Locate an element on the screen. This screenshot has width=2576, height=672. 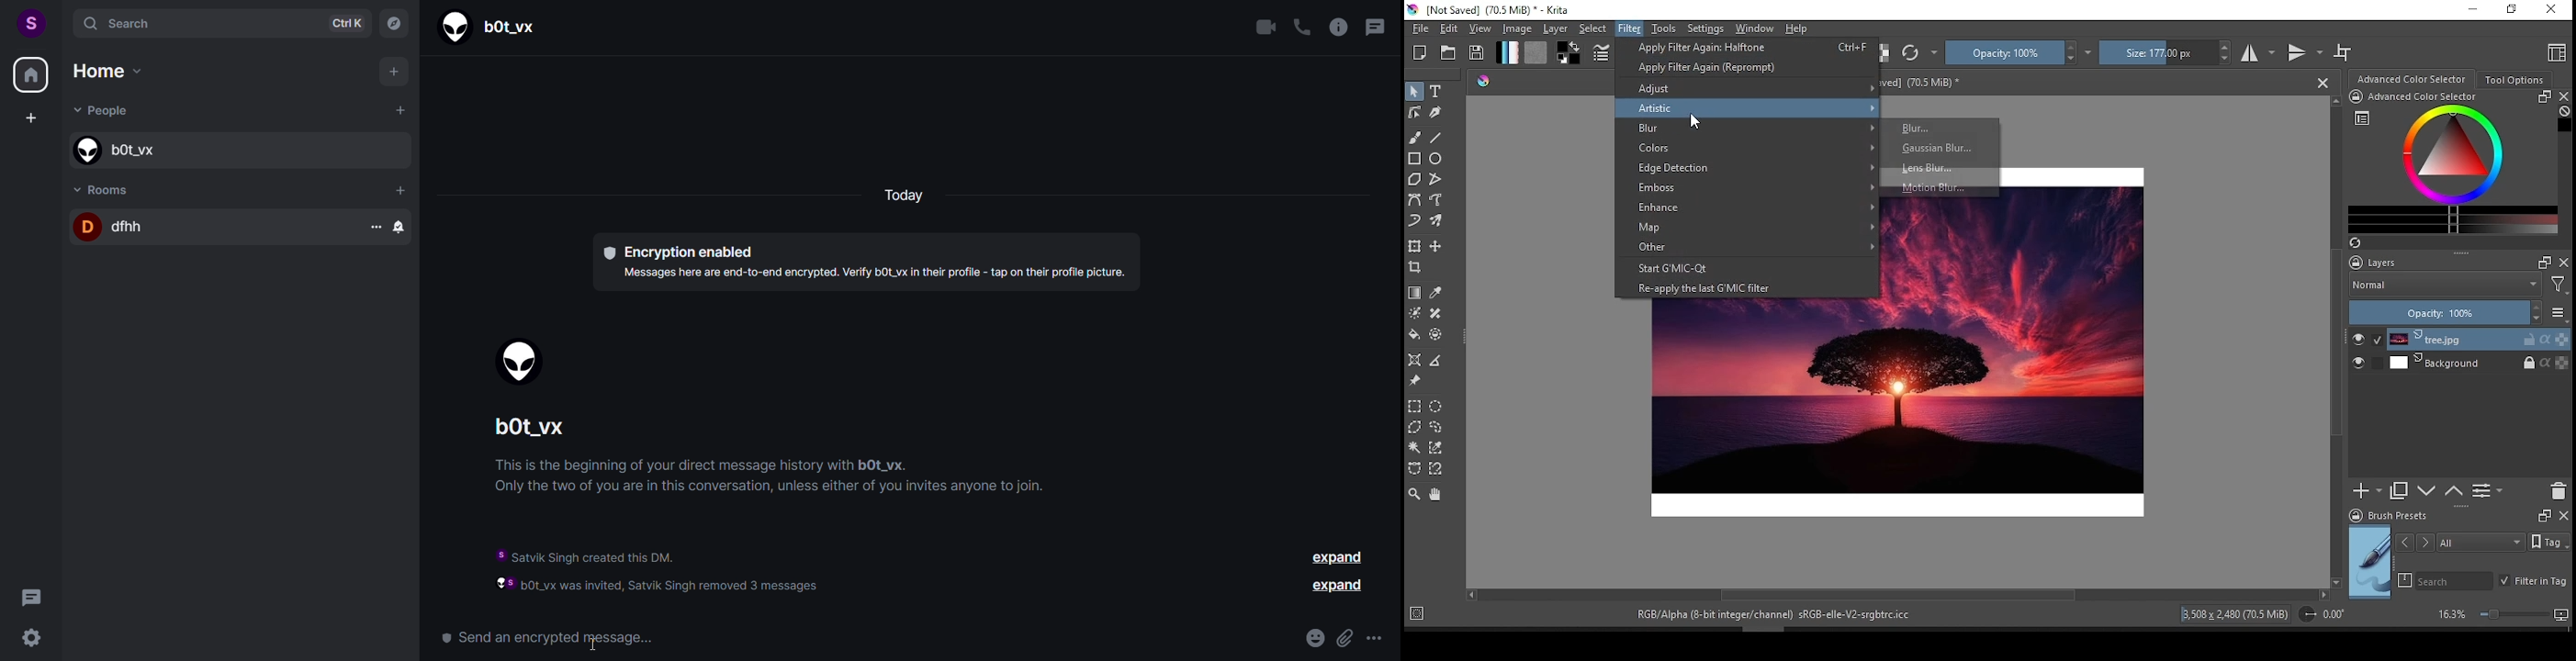
colorize mask tool is located at coordinates (1415, 313).